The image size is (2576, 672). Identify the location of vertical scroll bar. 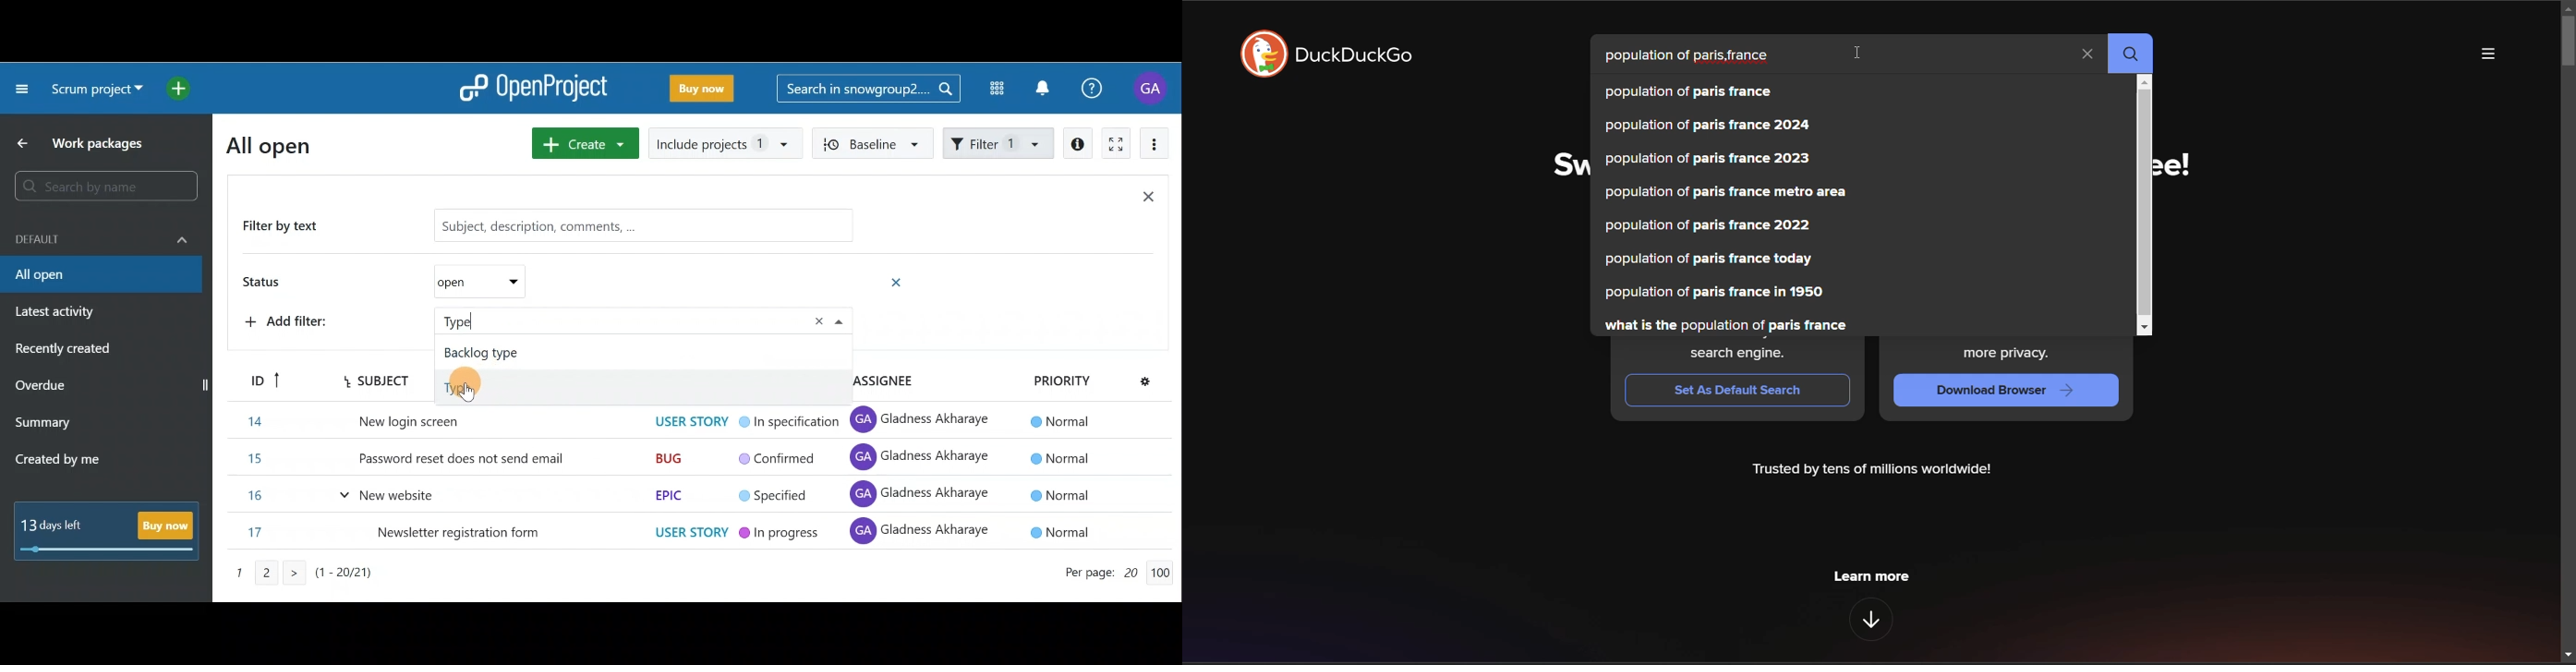
(2146, 205).